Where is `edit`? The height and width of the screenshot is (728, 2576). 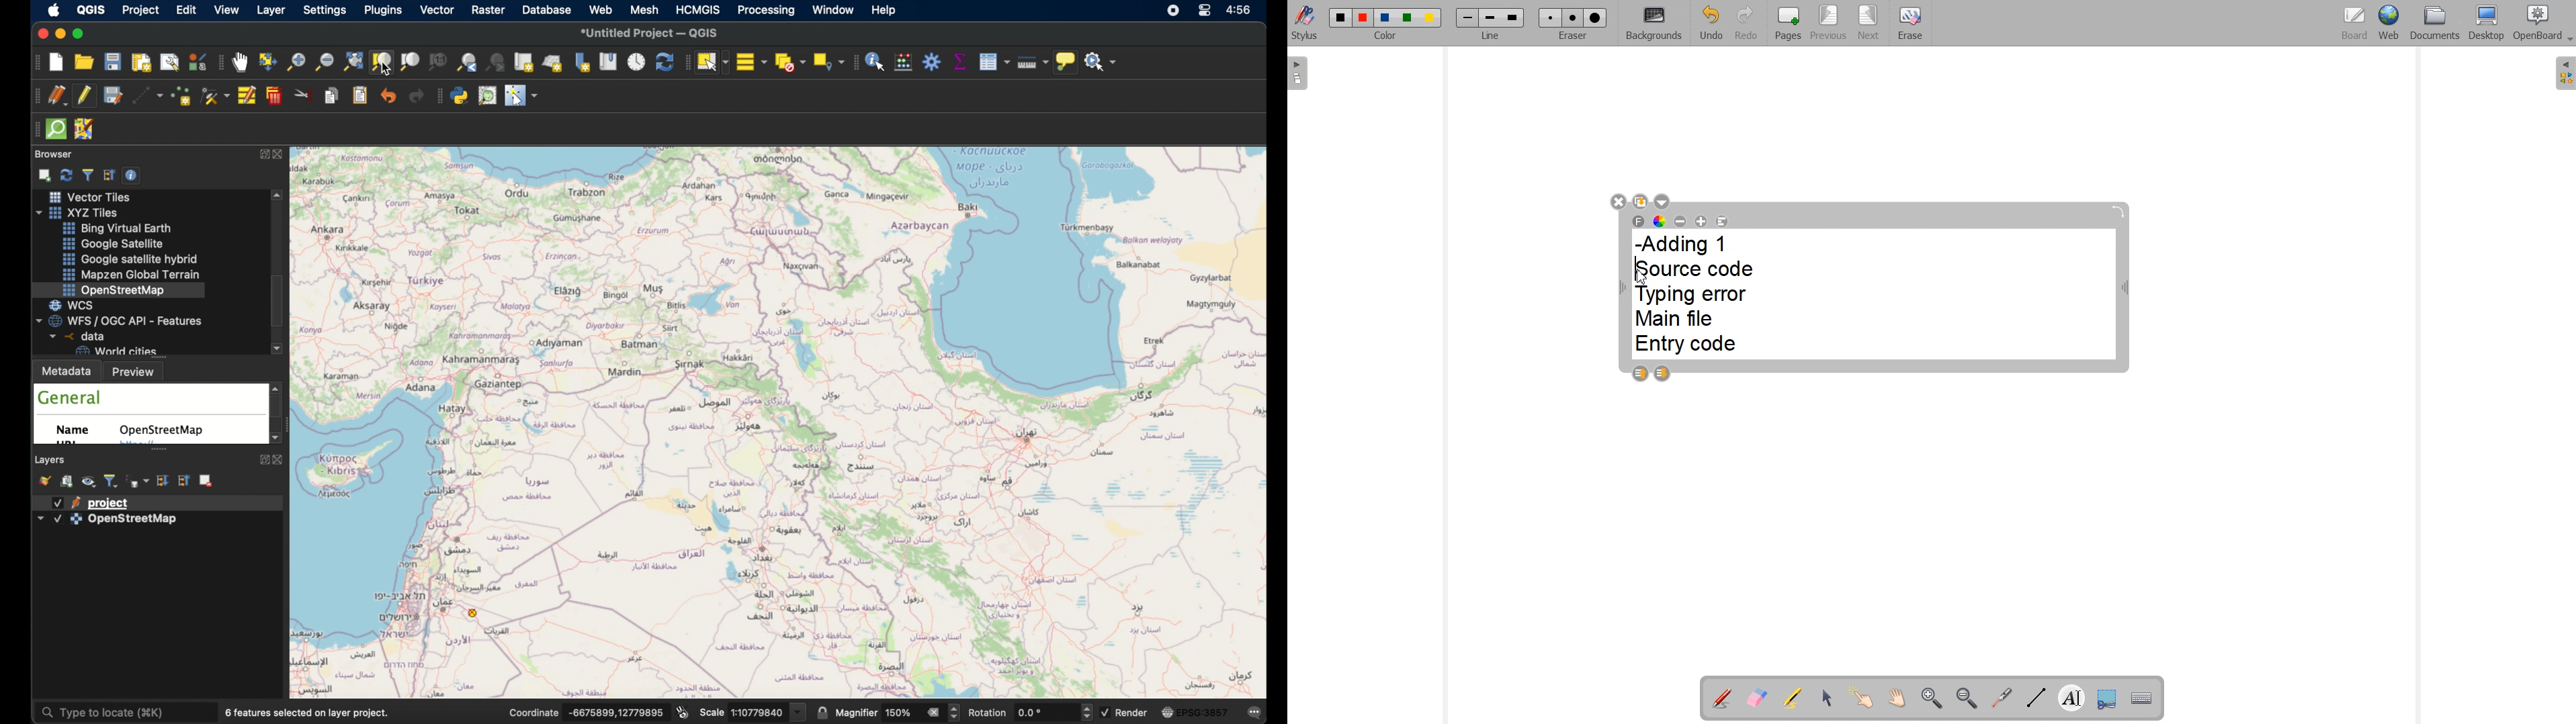 edit is located at coordinates (188, 10).